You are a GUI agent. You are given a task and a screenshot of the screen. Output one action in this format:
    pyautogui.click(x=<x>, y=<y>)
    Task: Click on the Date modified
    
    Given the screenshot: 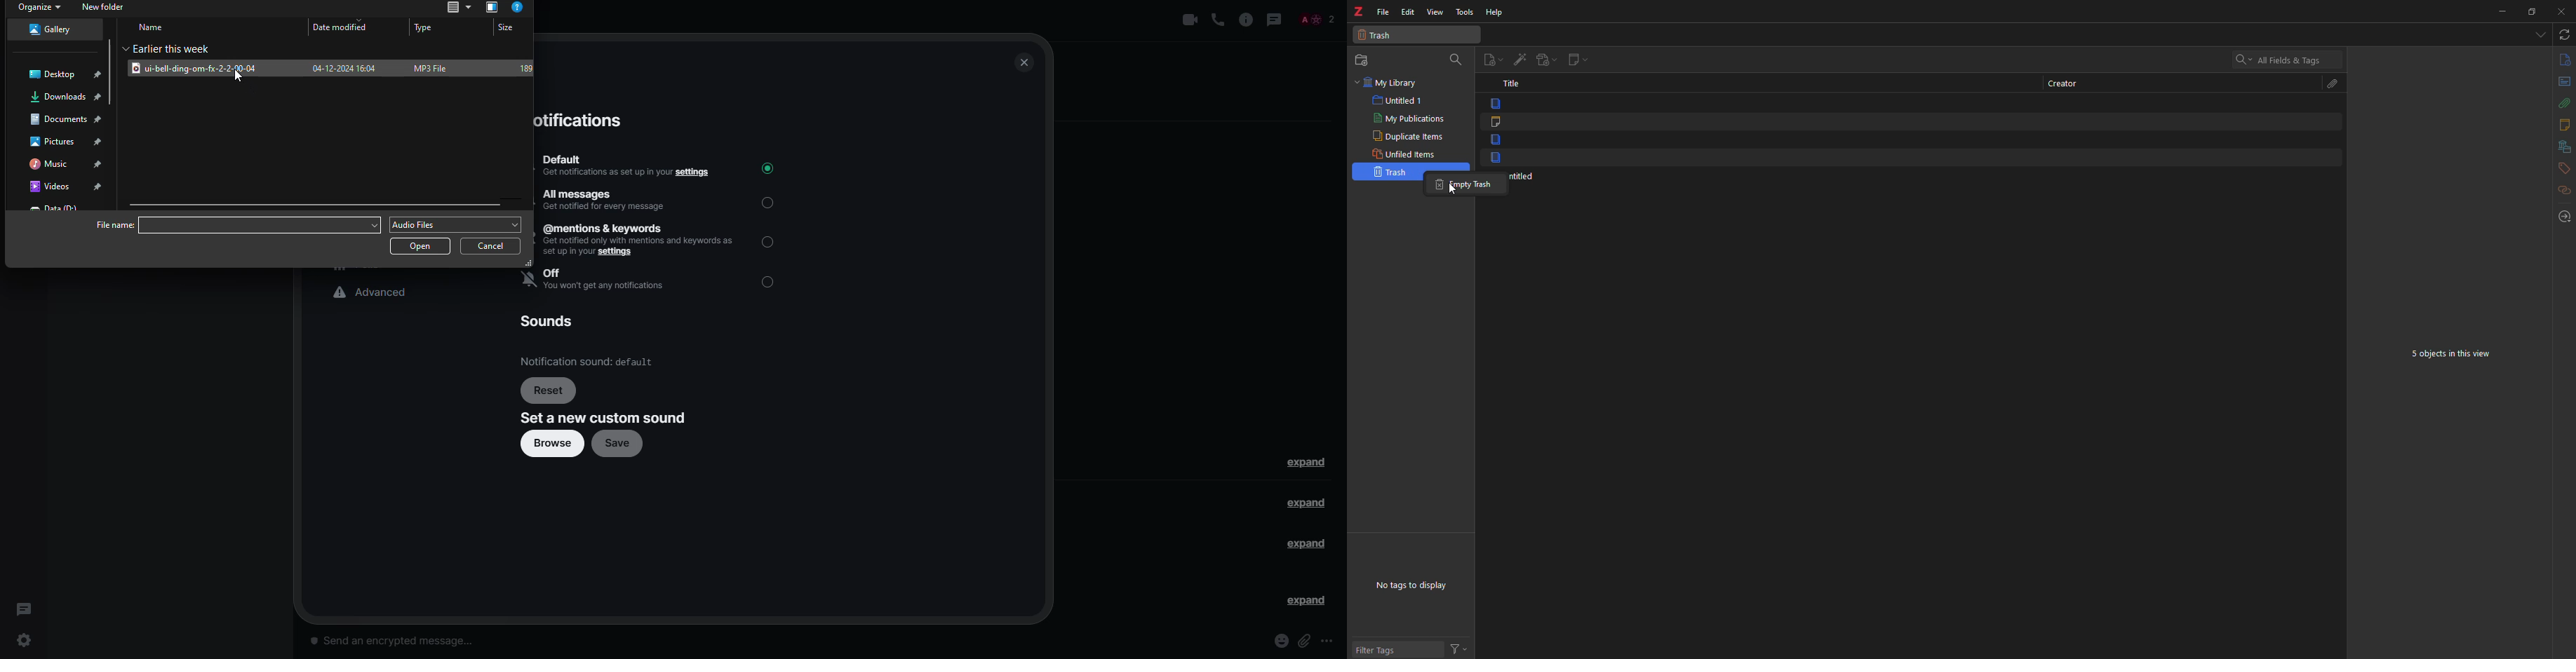 What is the action you would take?
    pyautogui.click(x=340, y=27)
    